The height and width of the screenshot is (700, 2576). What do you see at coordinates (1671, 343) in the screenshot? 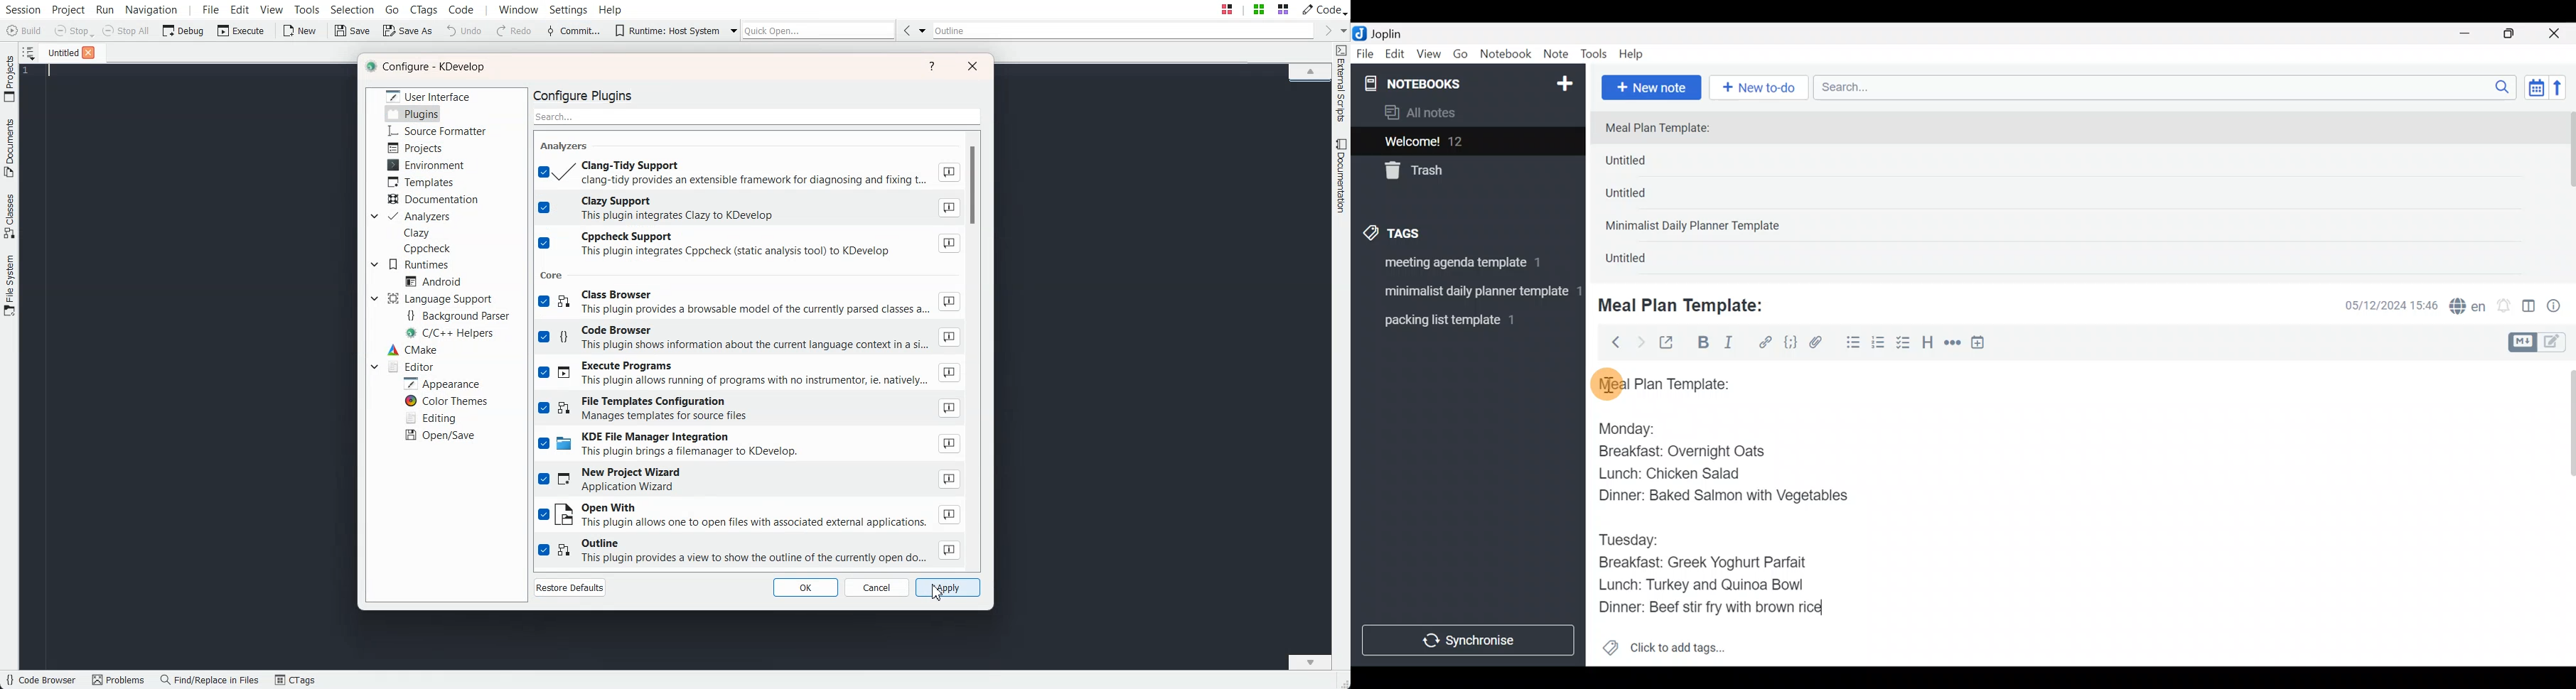
I see `Toggle external editing` at bounding box center [1671, 343].